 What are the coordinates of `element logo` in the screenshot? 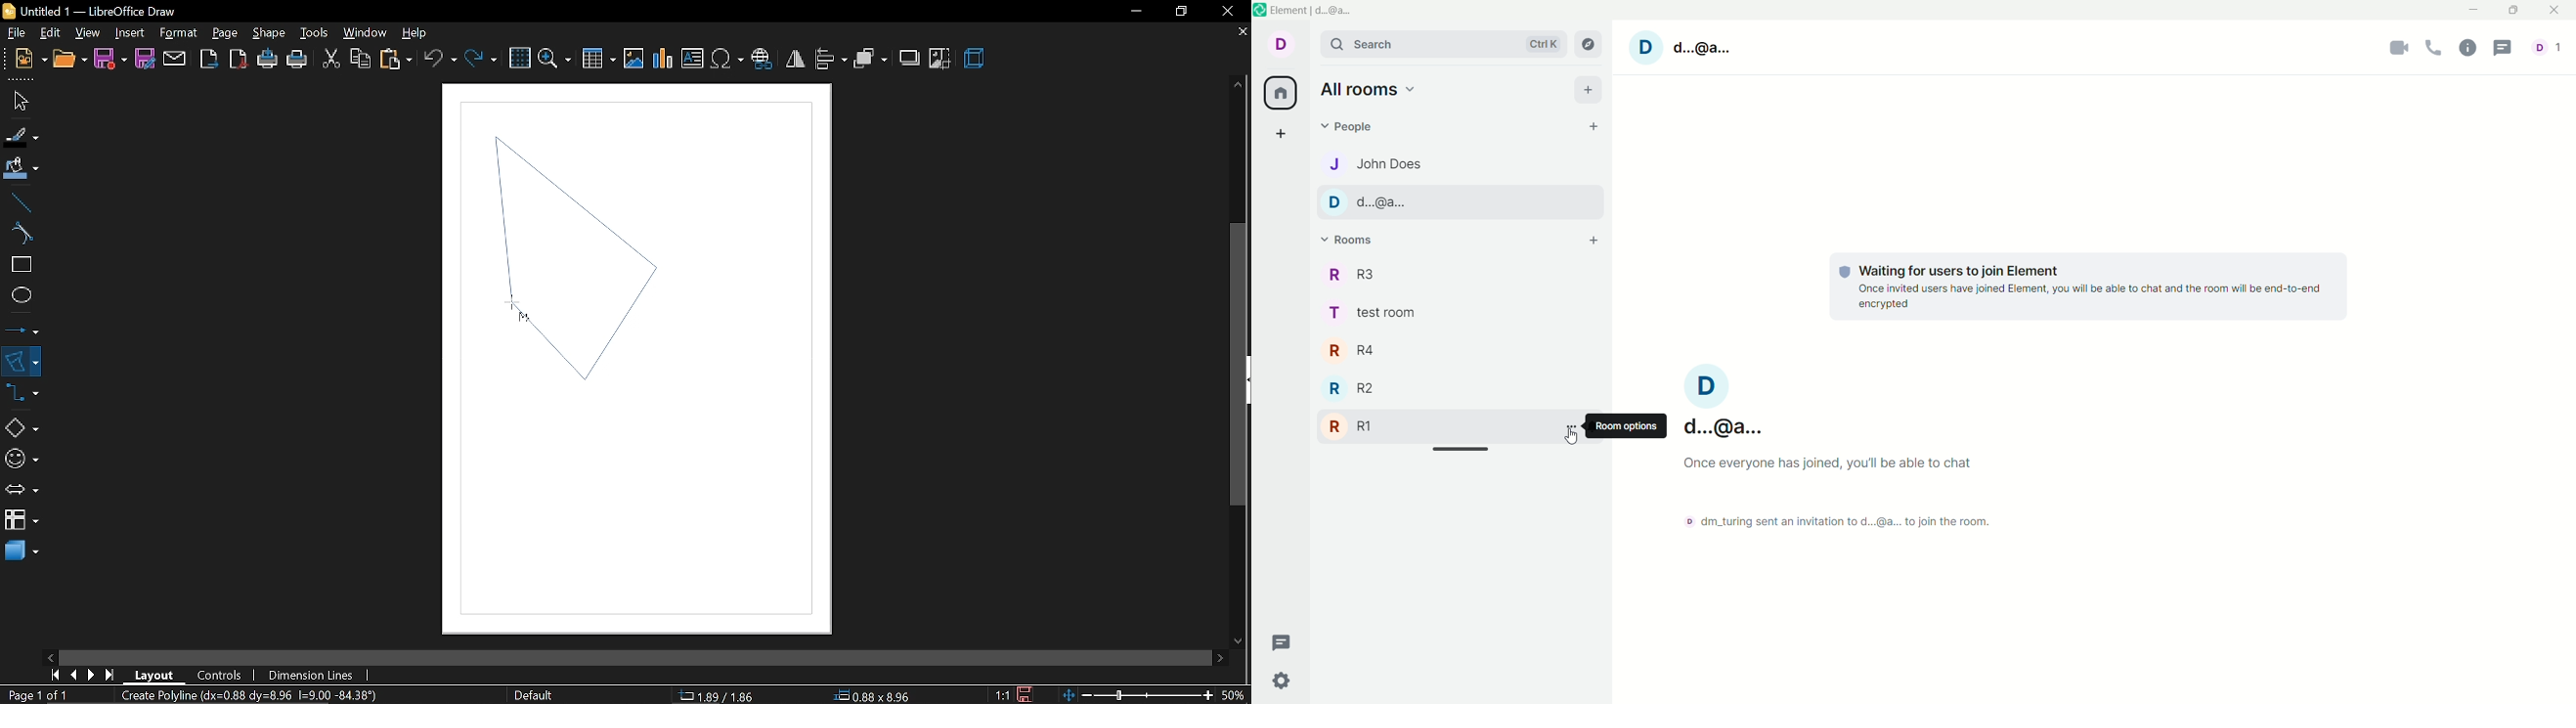 It's located at (1260, 11).